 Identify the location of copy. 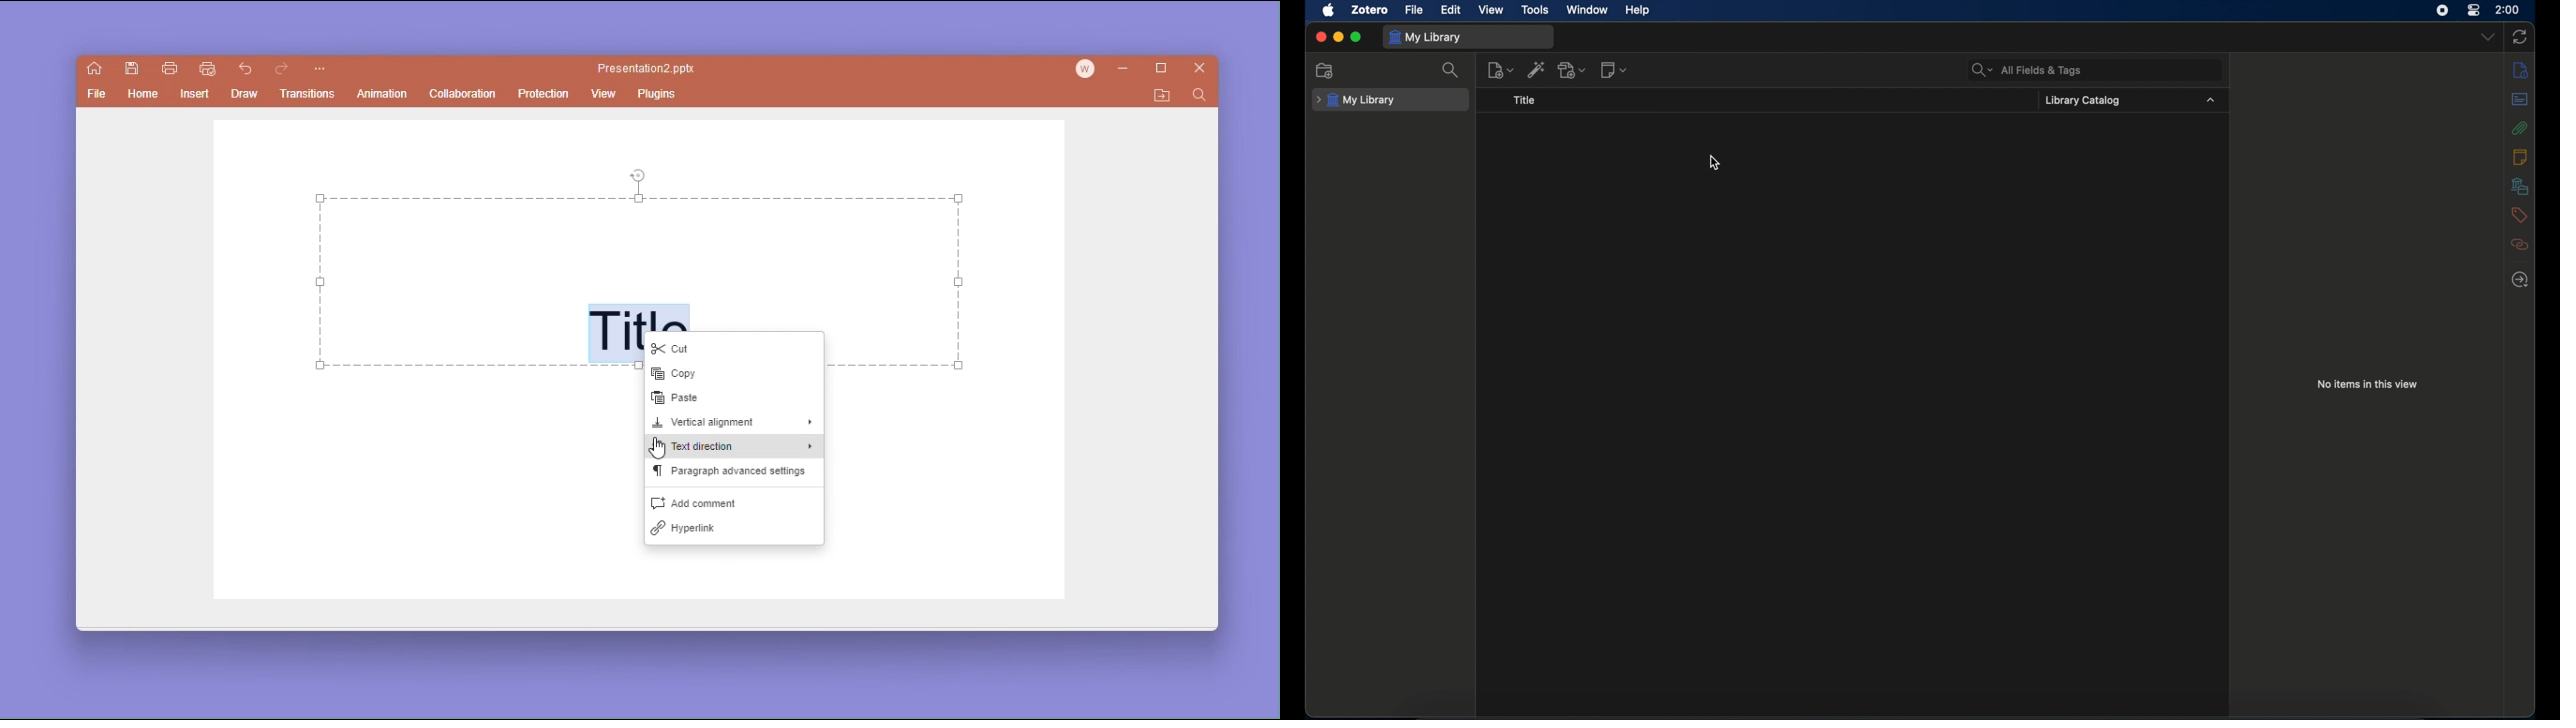
(734, 375).